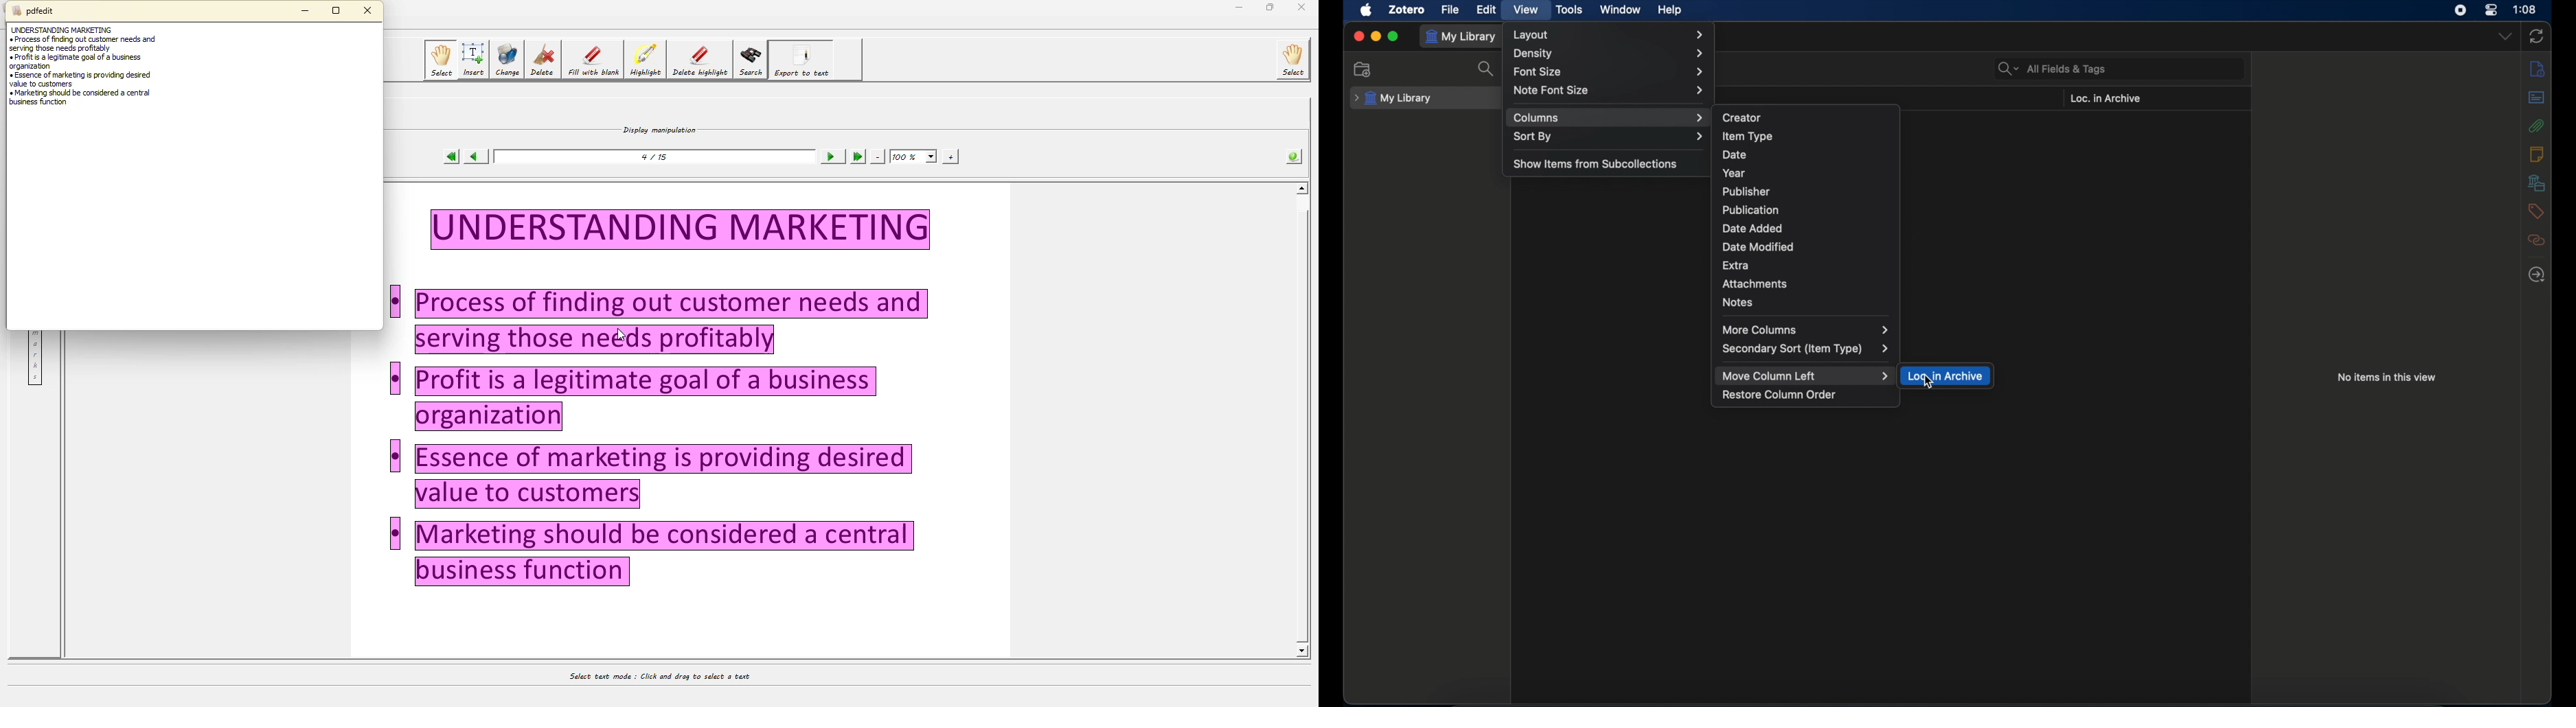 The height and width of the screenshot is (728, 2576). Describe the element at coordinates (1527, 10) in the screenshot. I see `view` at that location.